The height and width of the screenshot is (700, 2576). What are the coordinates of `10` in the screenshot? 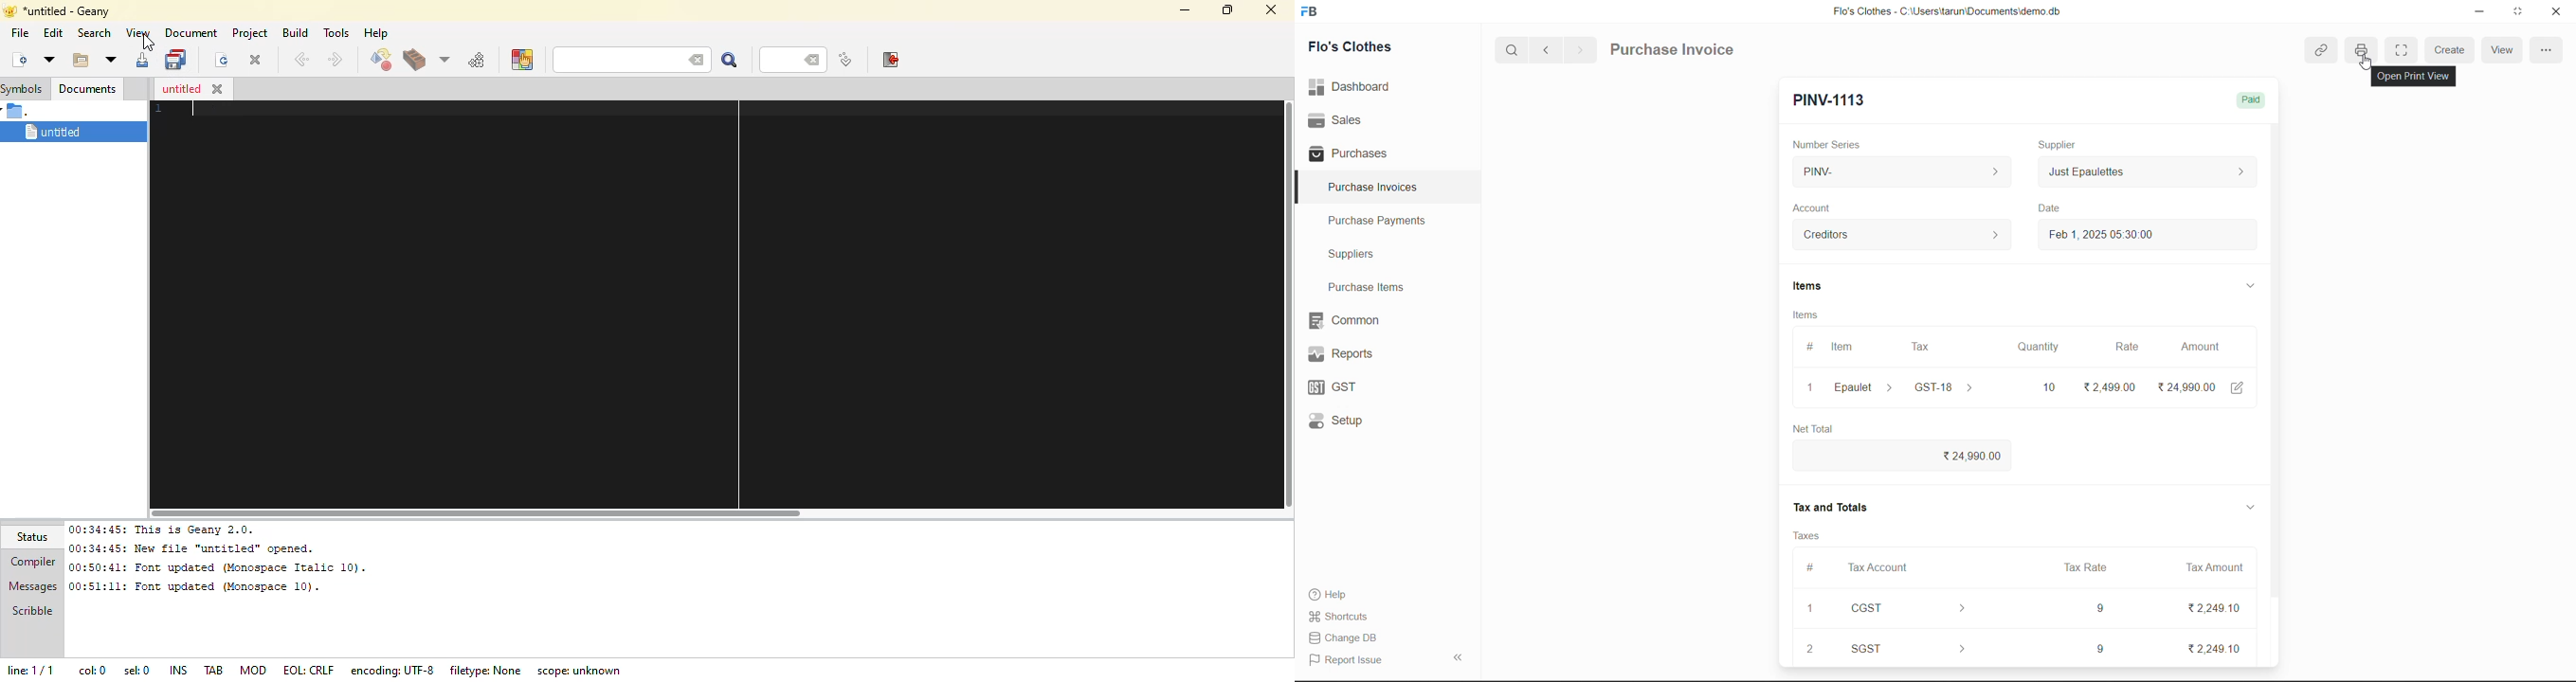 It's located at (2048, 386).